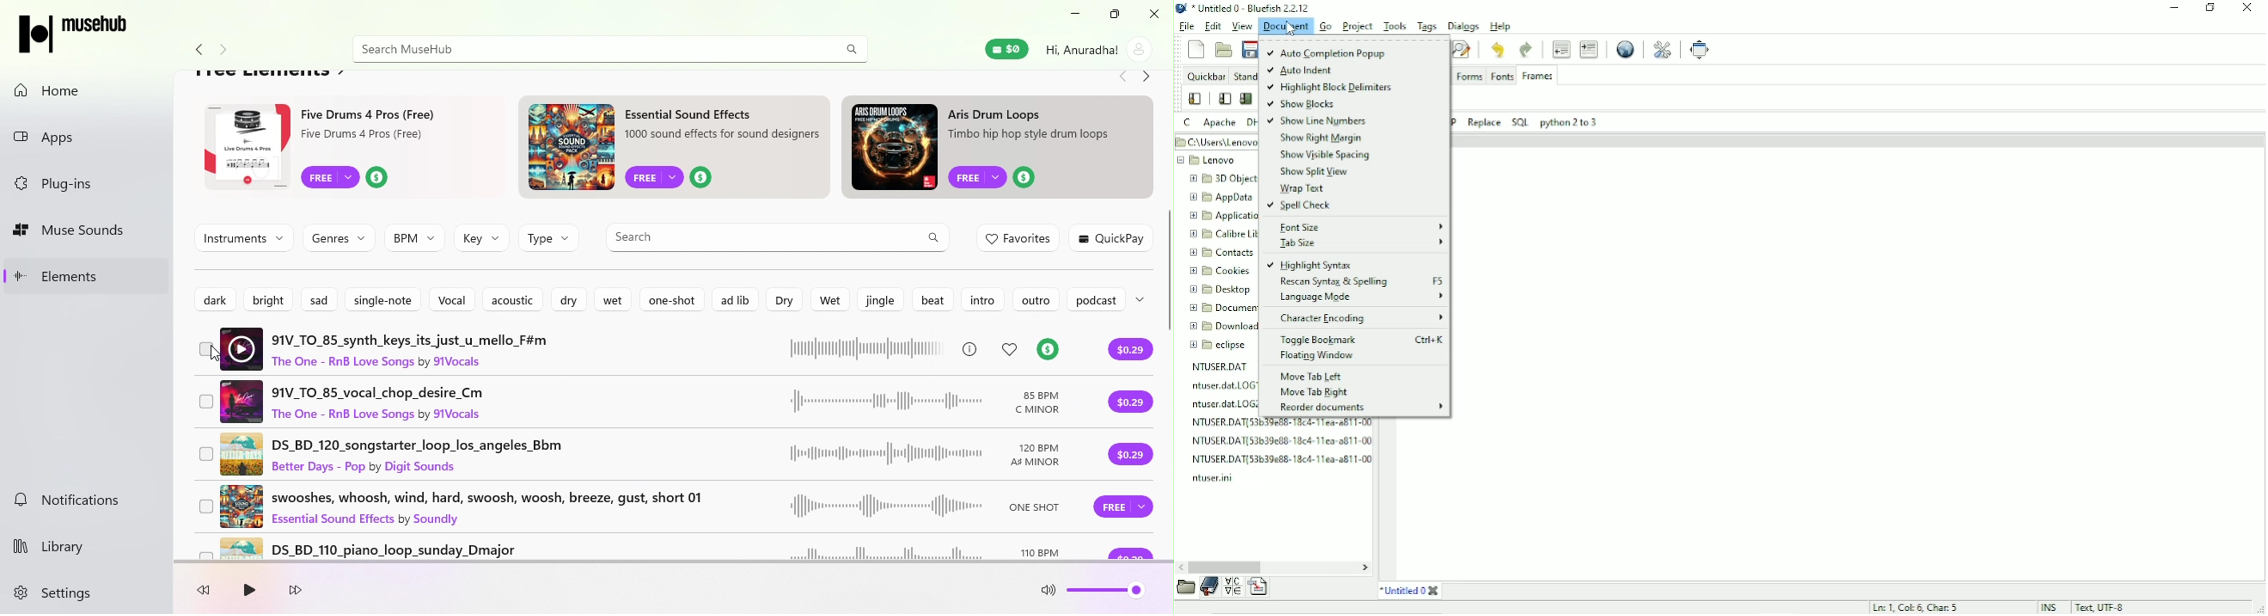 This screenshot has width=2268, height=616. I want to click on Show line numbers, so click(1319, 121).